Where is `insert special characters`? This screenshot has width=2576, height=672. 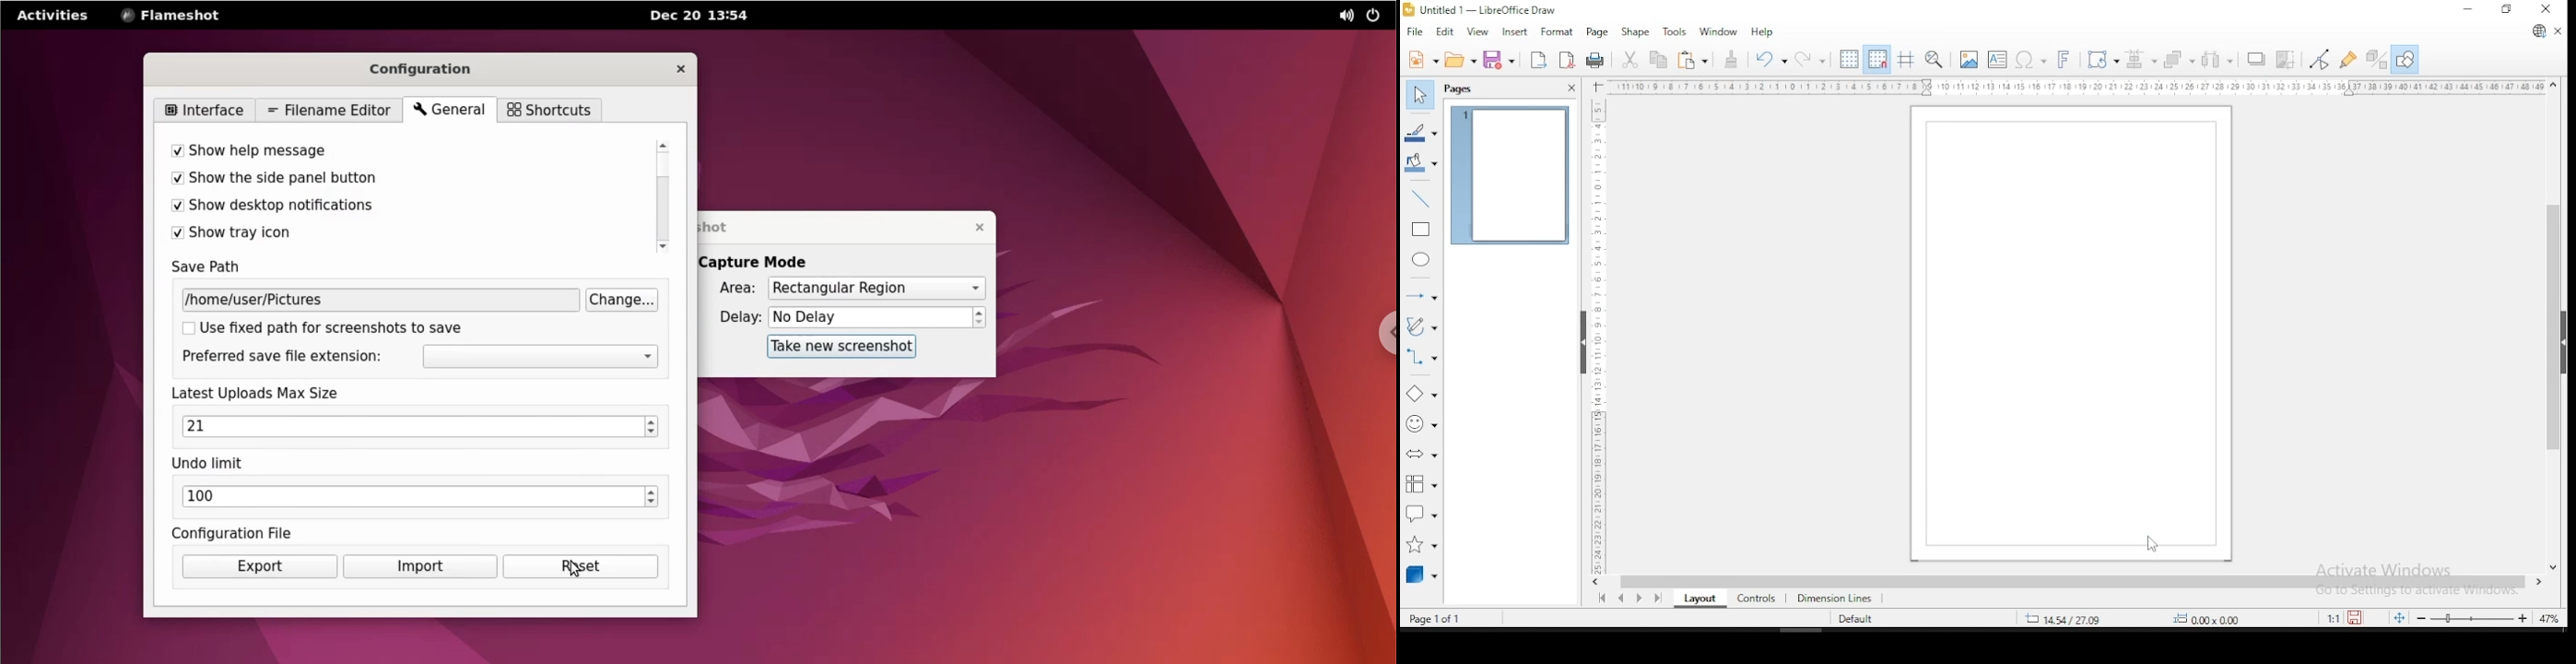 insert special characters is located at coordinates (2030, 61).